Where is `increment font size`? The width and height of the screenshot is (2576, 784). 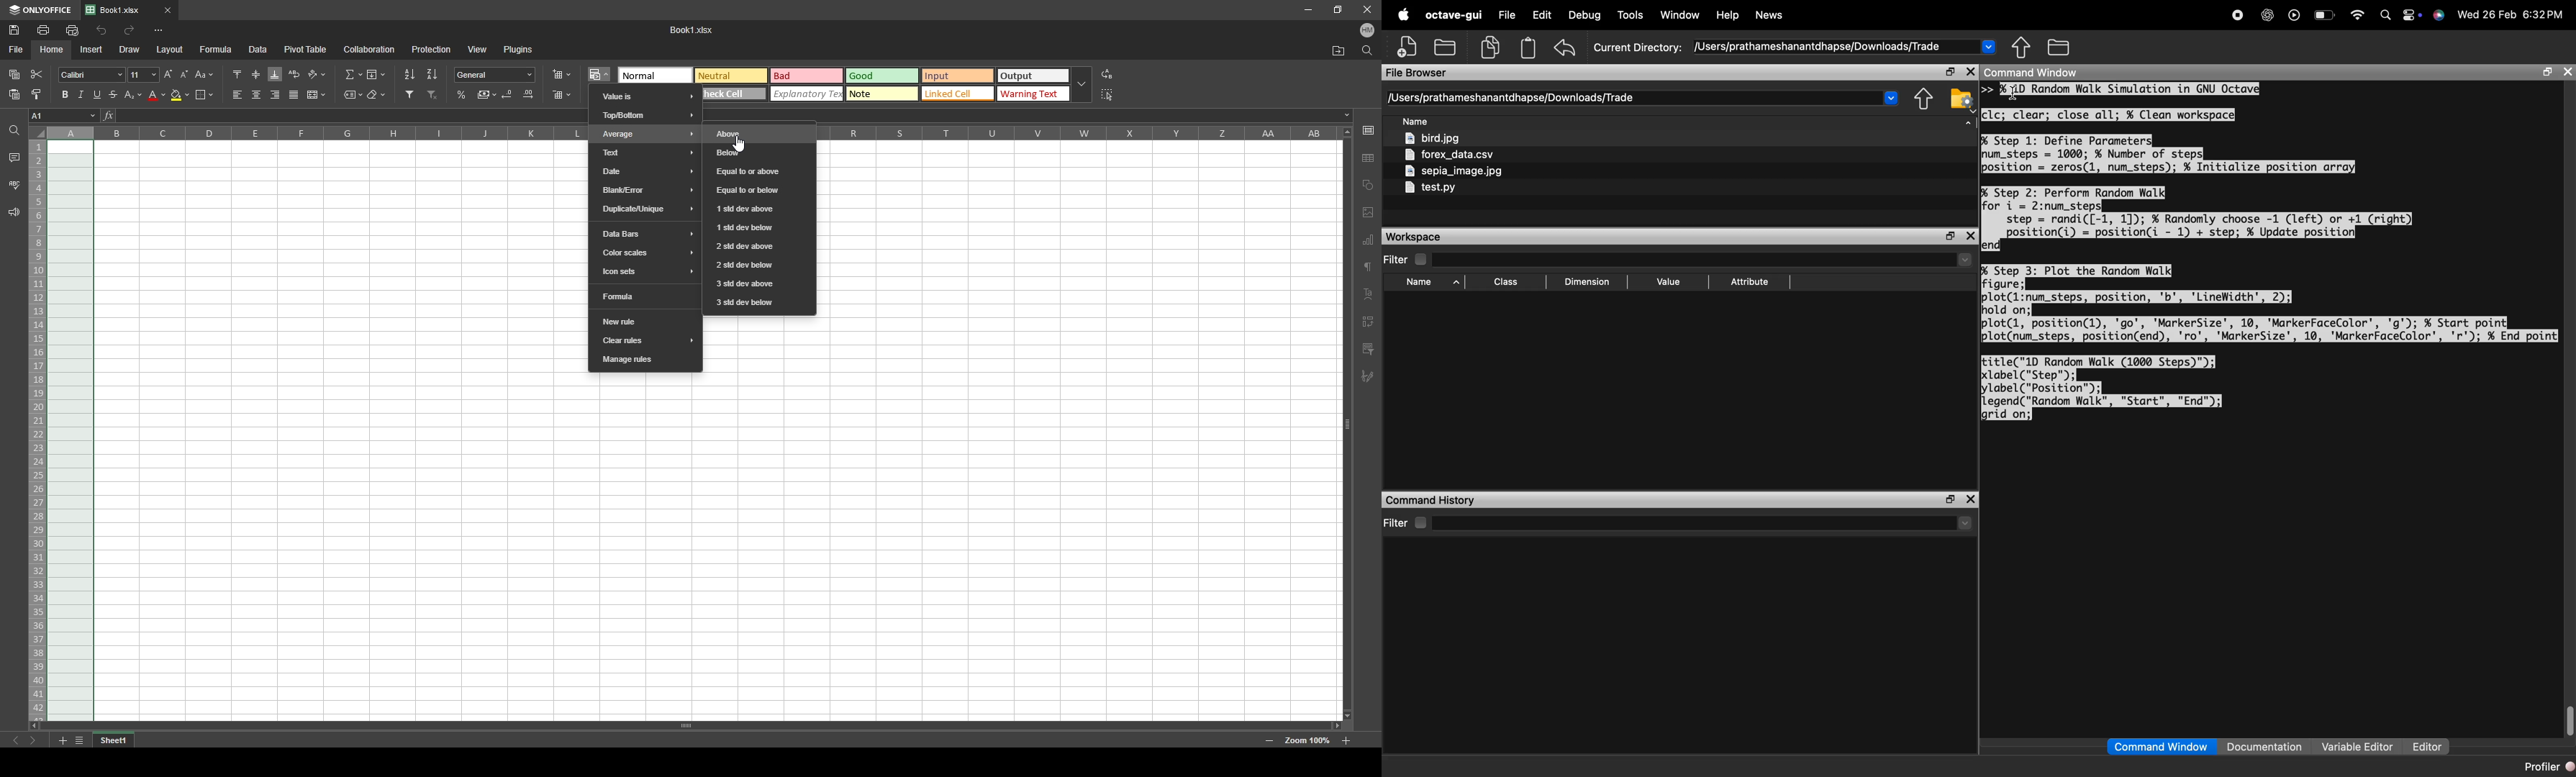
increment font size is located at coordinates (167, 74).